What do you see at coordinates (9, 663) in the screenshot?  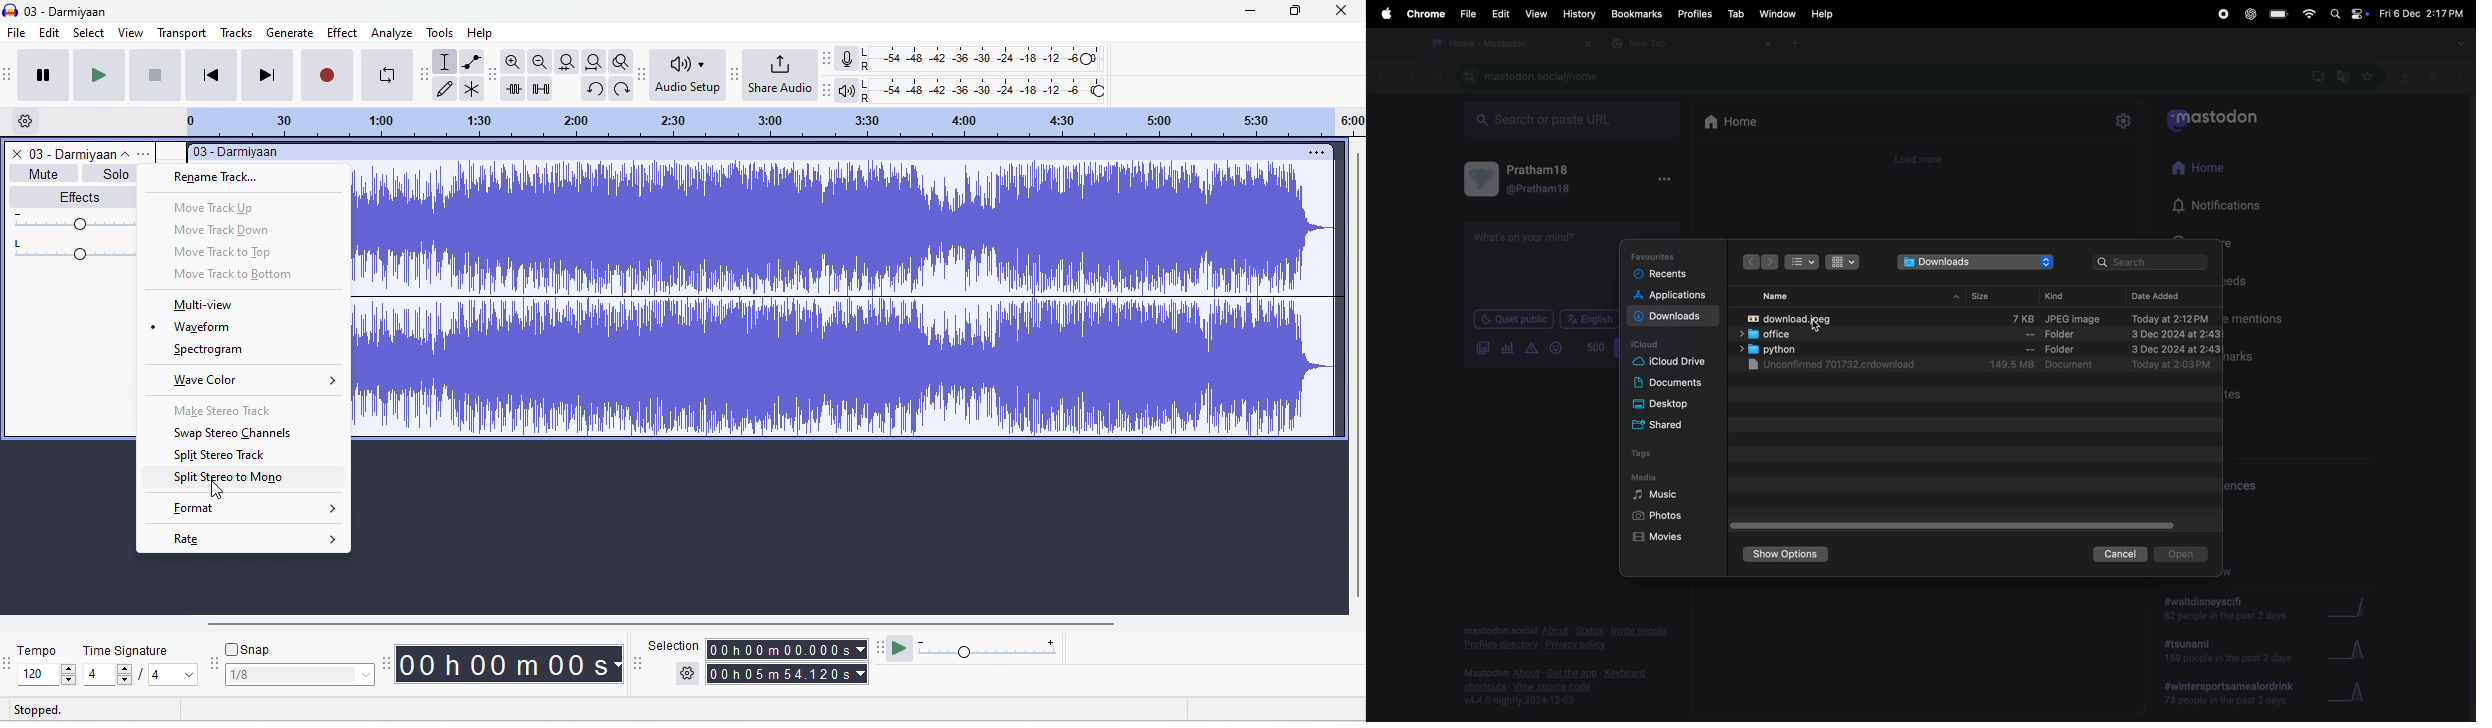 I see `tempo options` at bounding box center [9, 663].